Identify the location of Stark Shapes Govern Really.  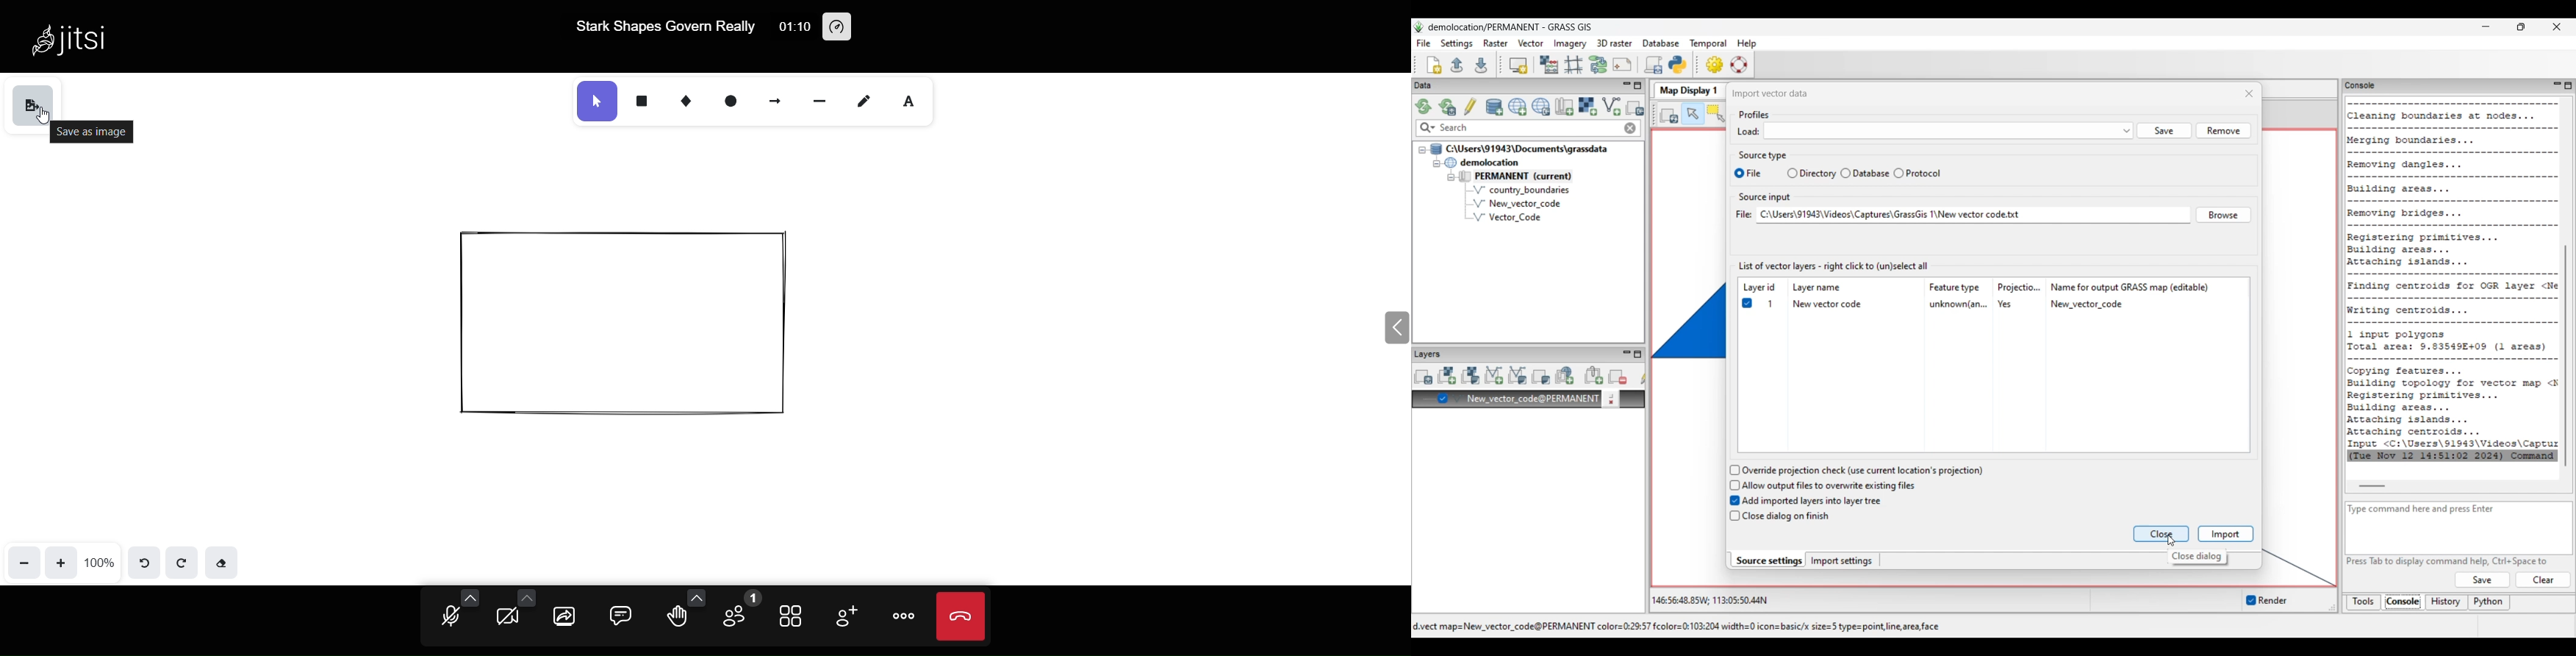
(660, 25).